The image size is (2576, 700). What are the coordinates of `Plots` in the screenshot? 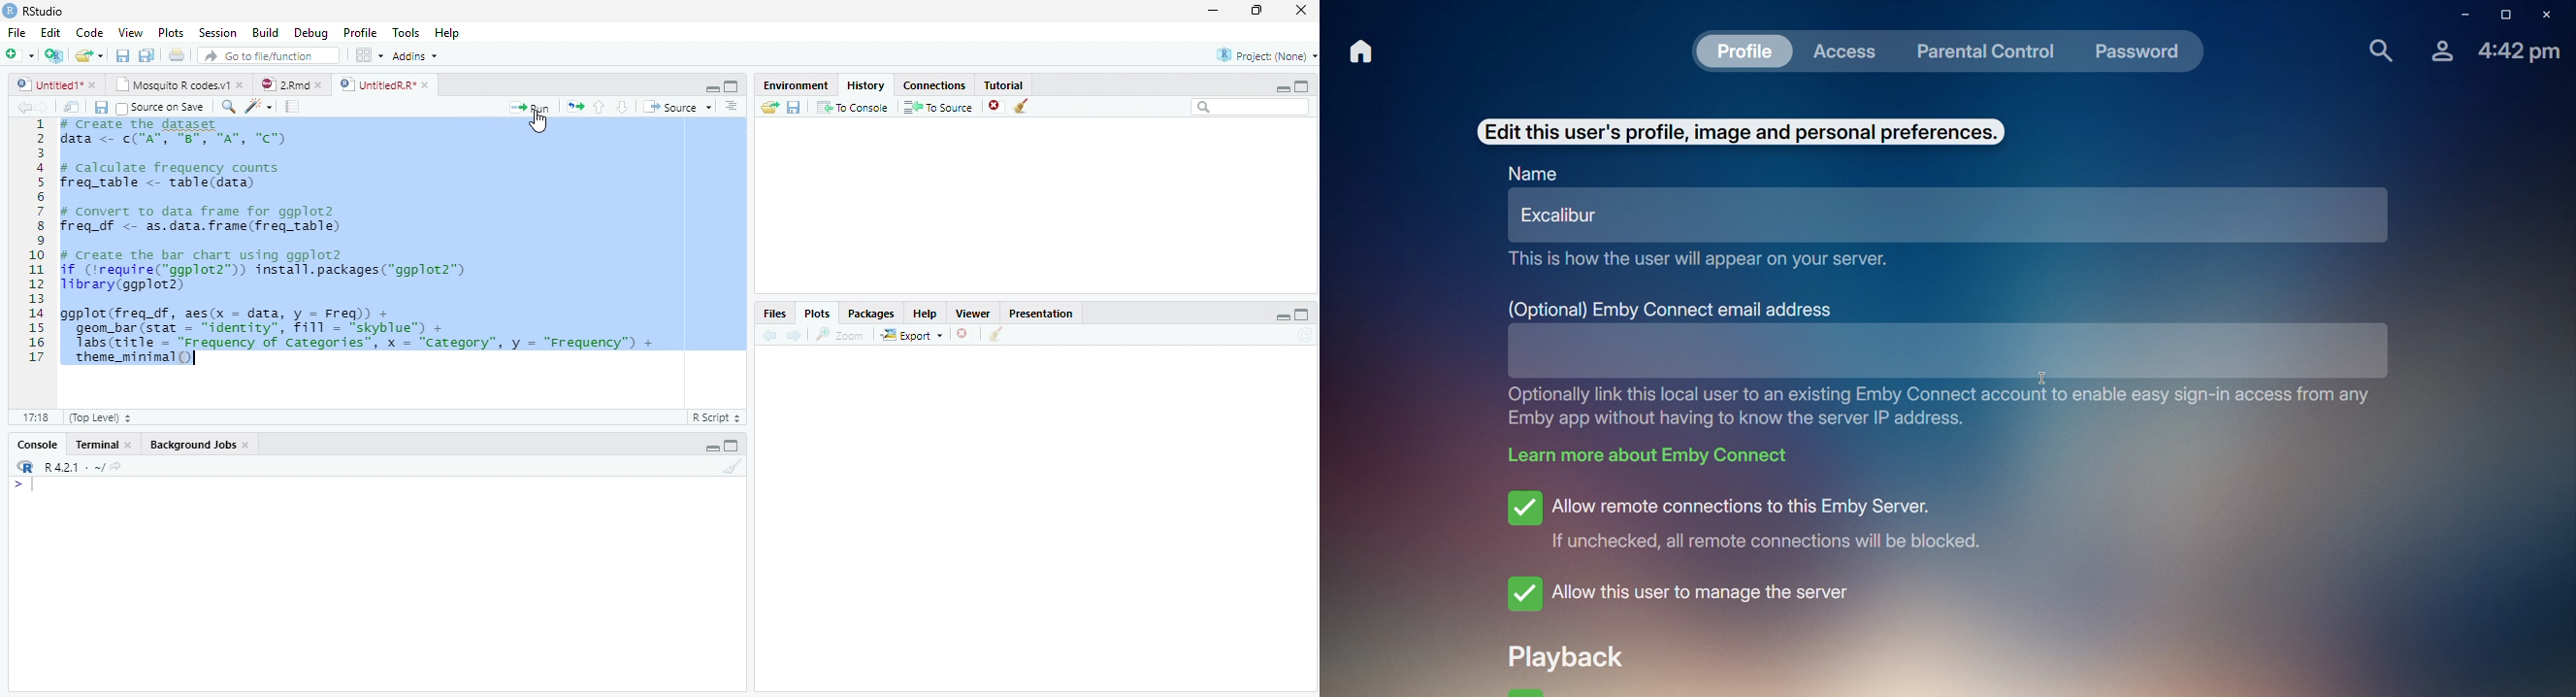 It's located at (817, 313).